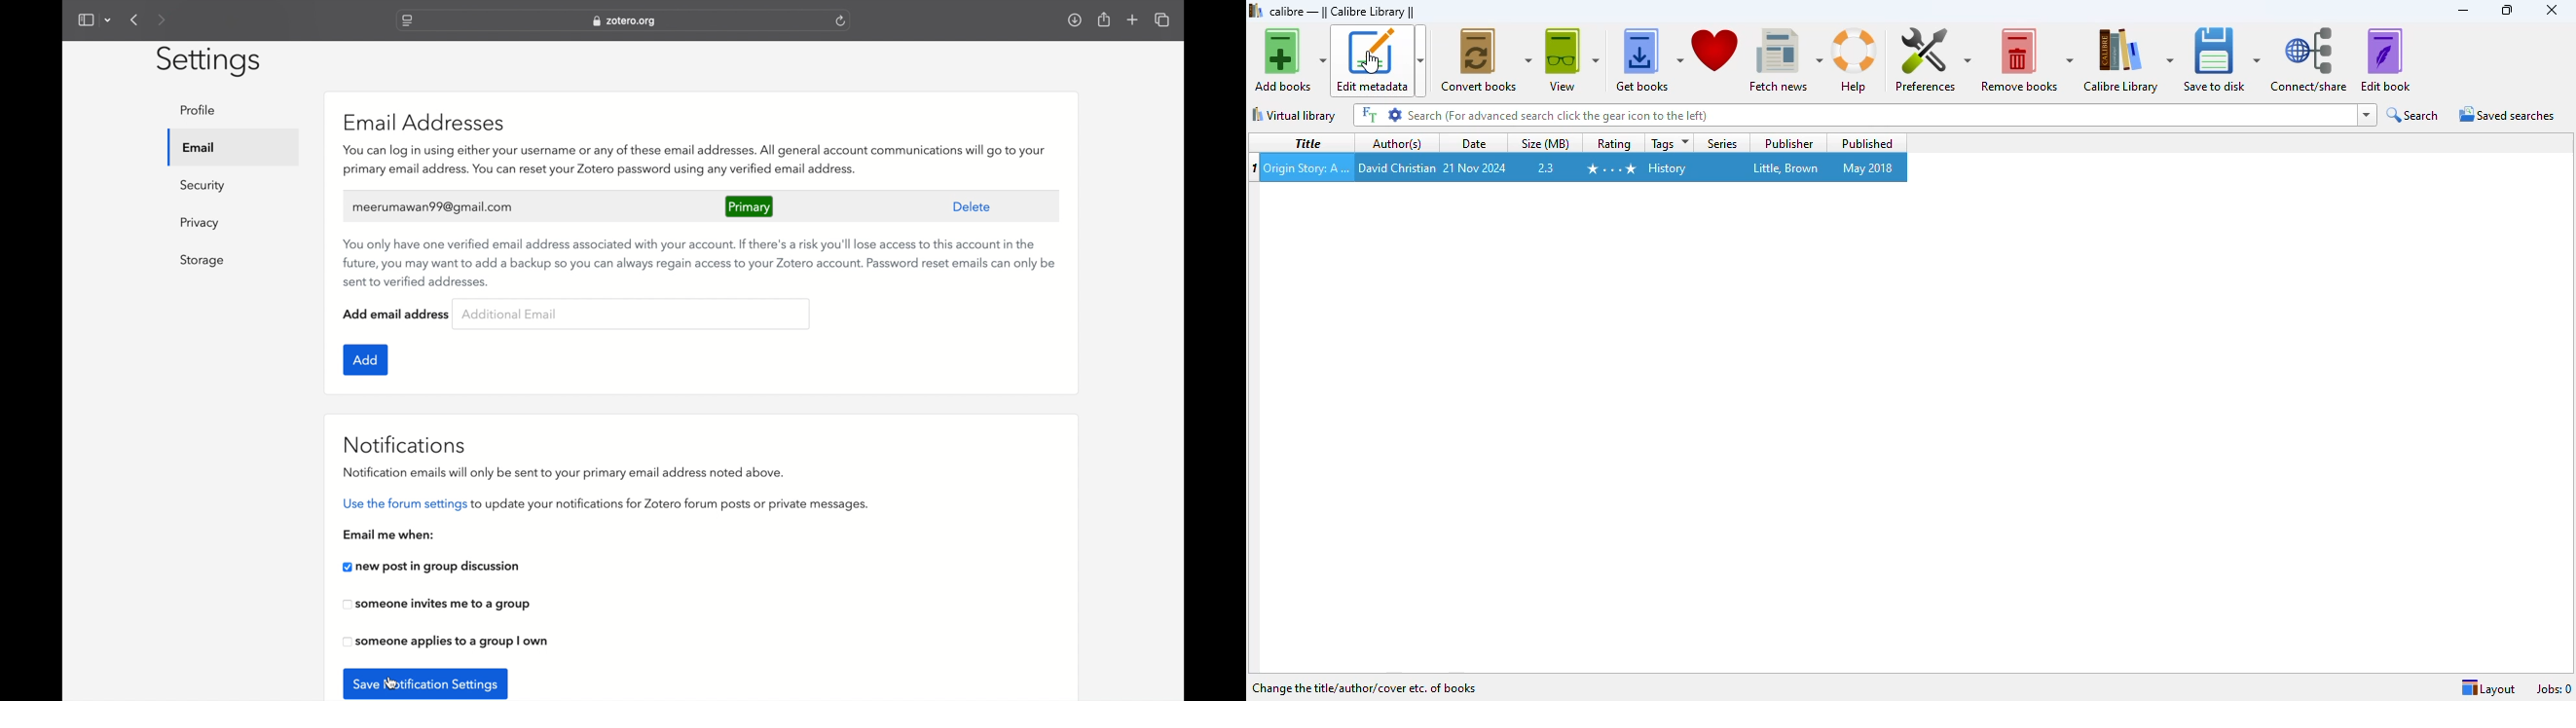 This screenshot has height=728, width=2576. What do you see at coordinates (136, 20) in the screenshot?
I see `previous` at bounding box center [136, 20].